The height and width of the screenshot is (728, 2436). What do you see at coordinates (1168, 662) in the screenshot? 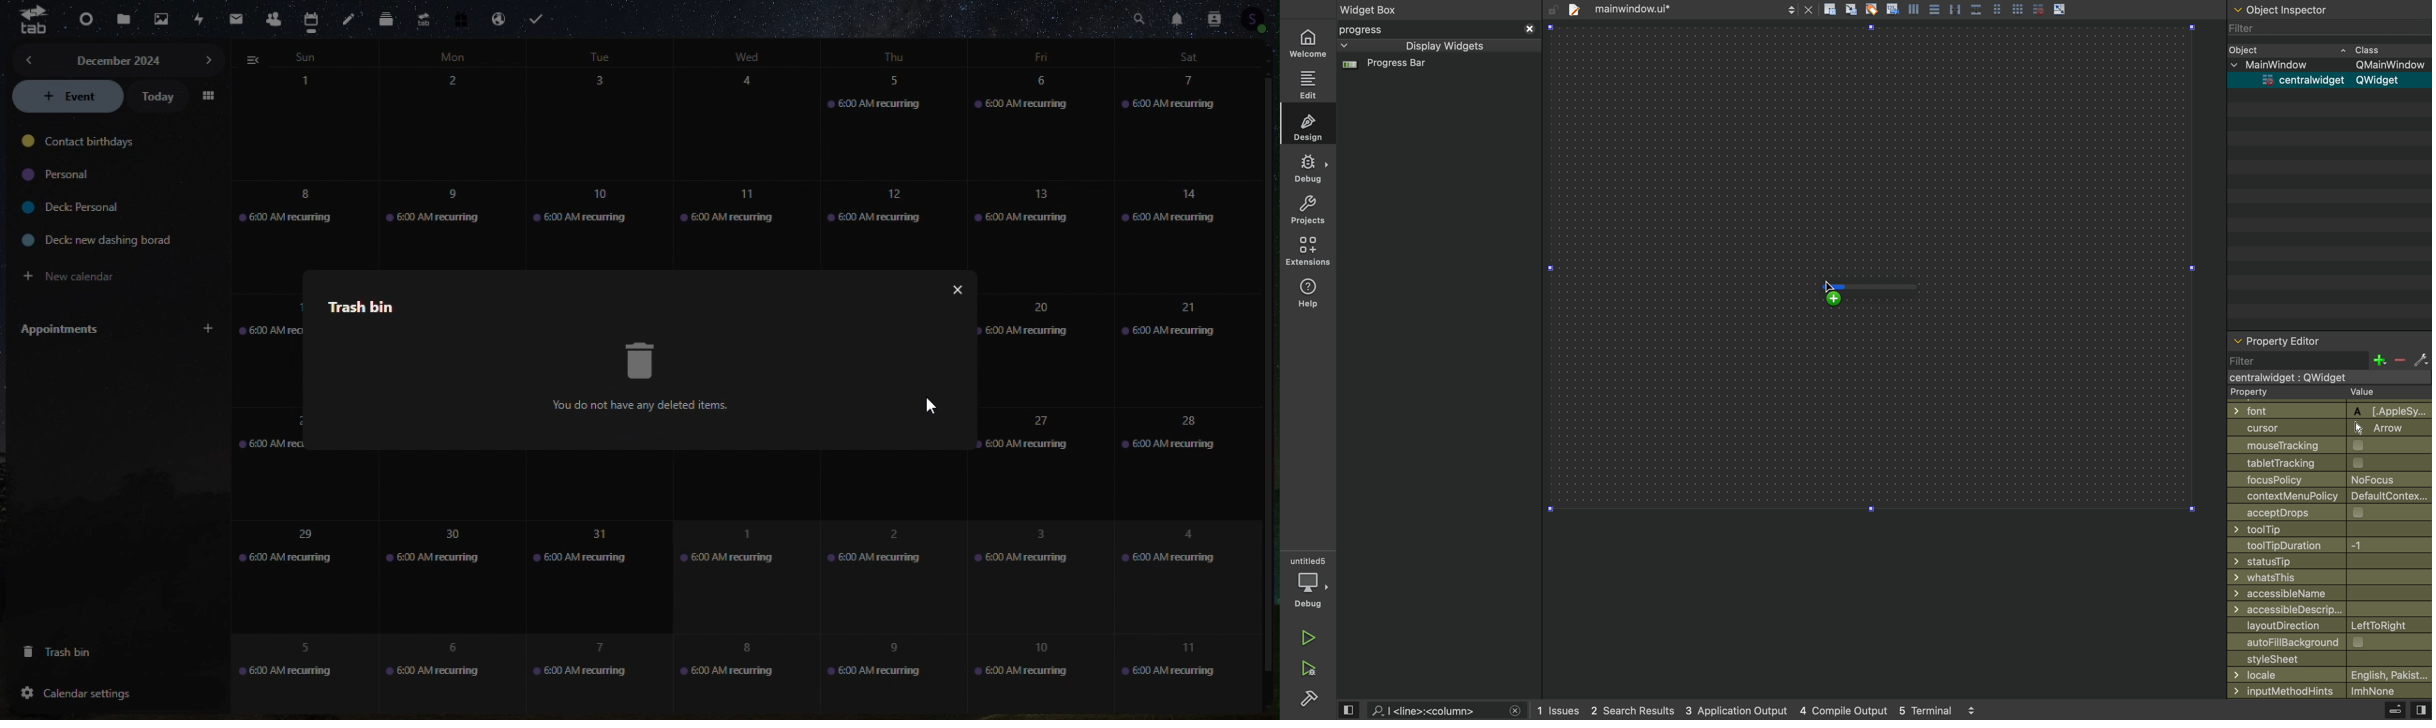
I see `11` at bounding box center [1168, 662].